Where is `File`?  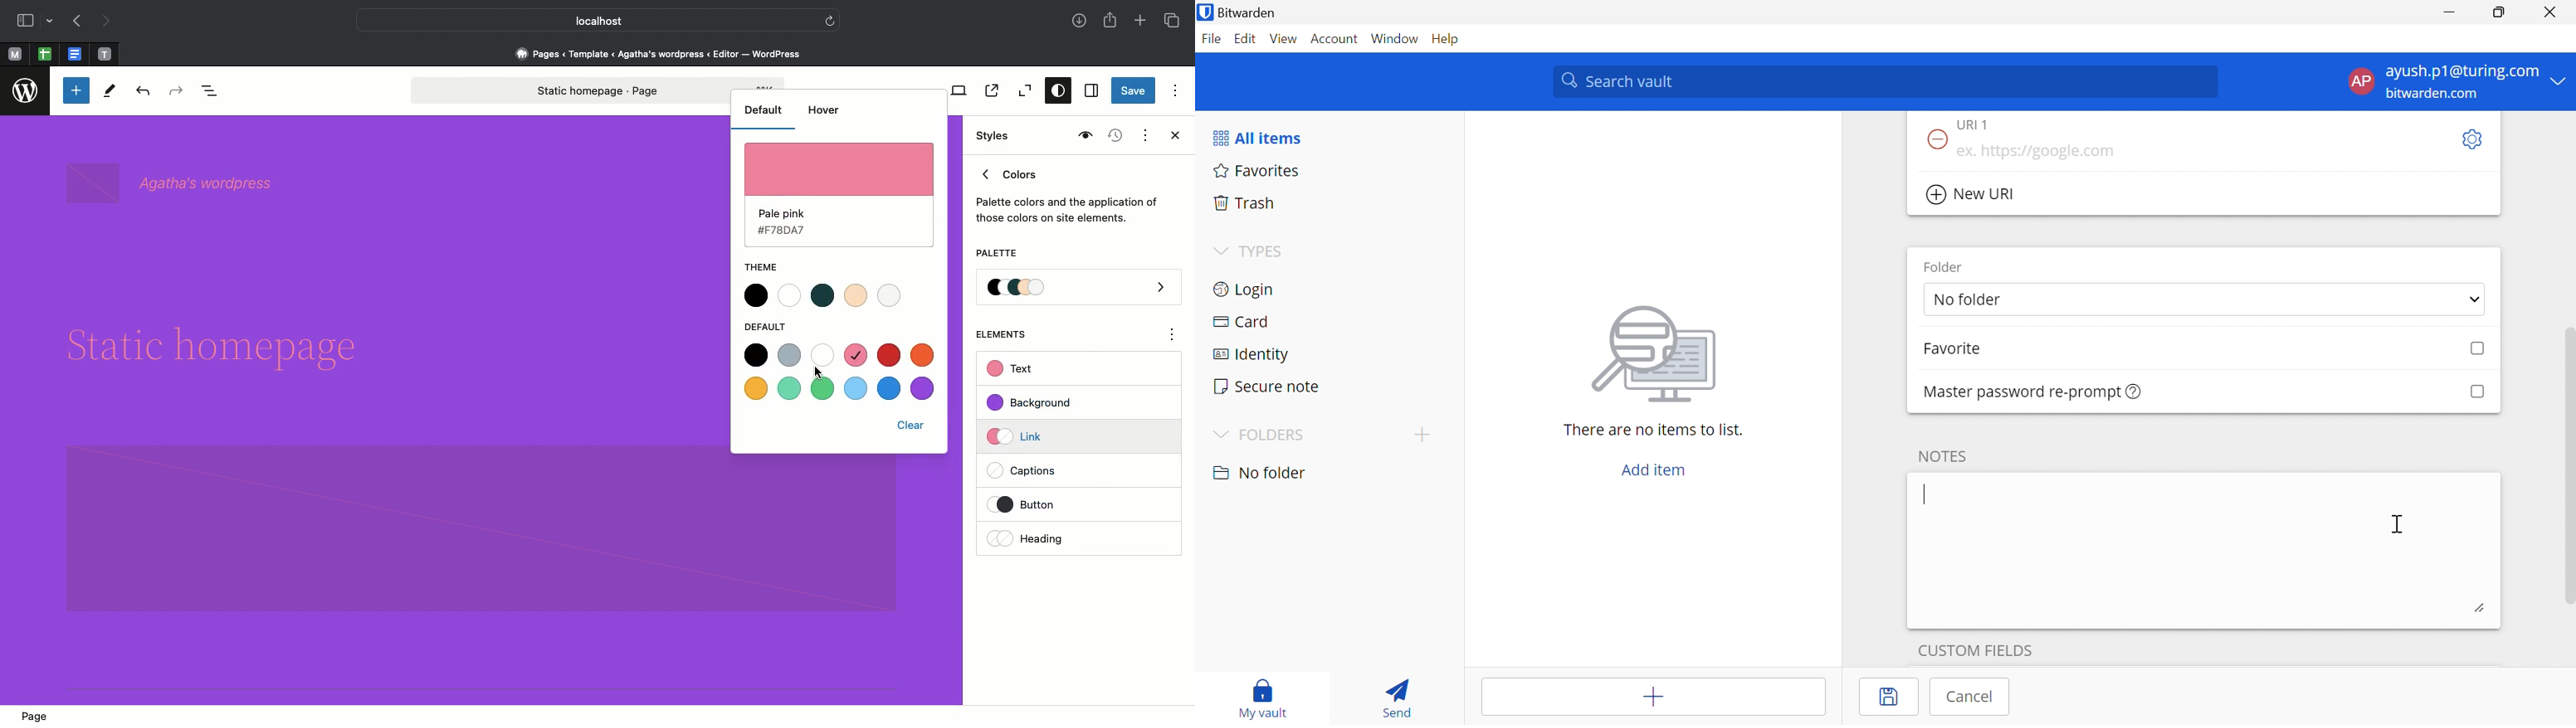
File is located at coordinates (1211, 38).